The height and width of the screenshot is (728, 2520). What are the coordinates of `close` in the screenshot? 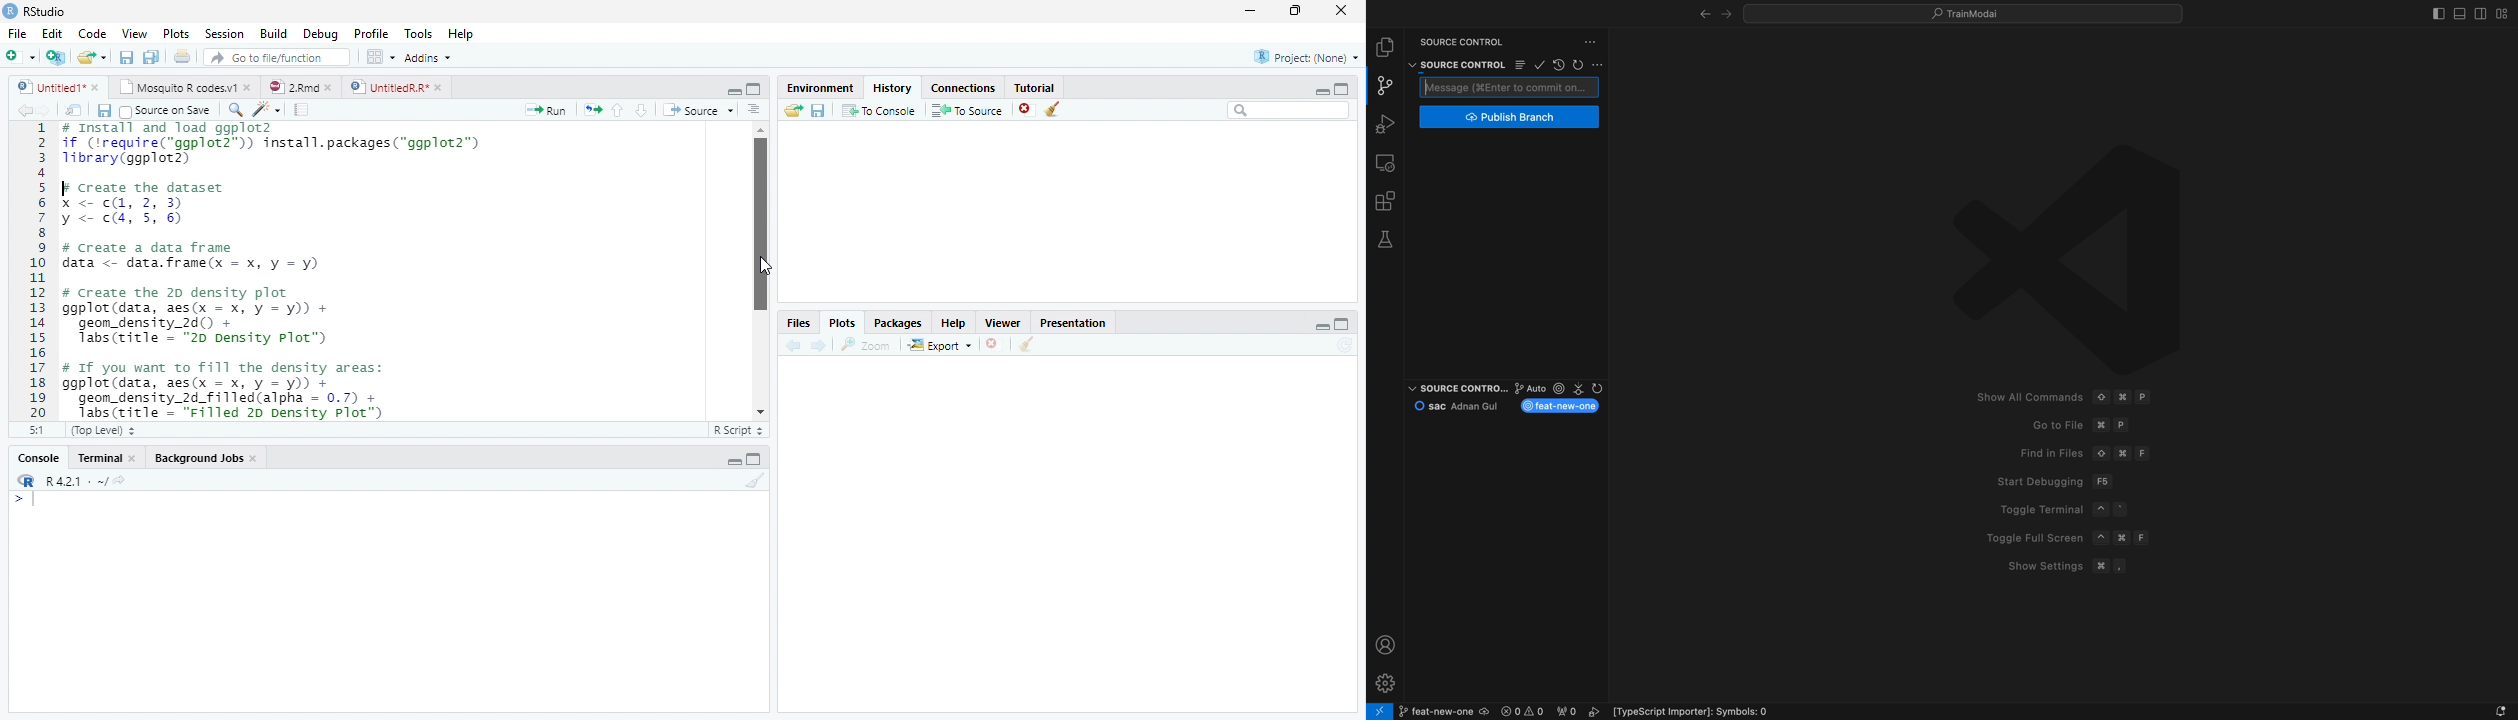 It's located at (256, 460).